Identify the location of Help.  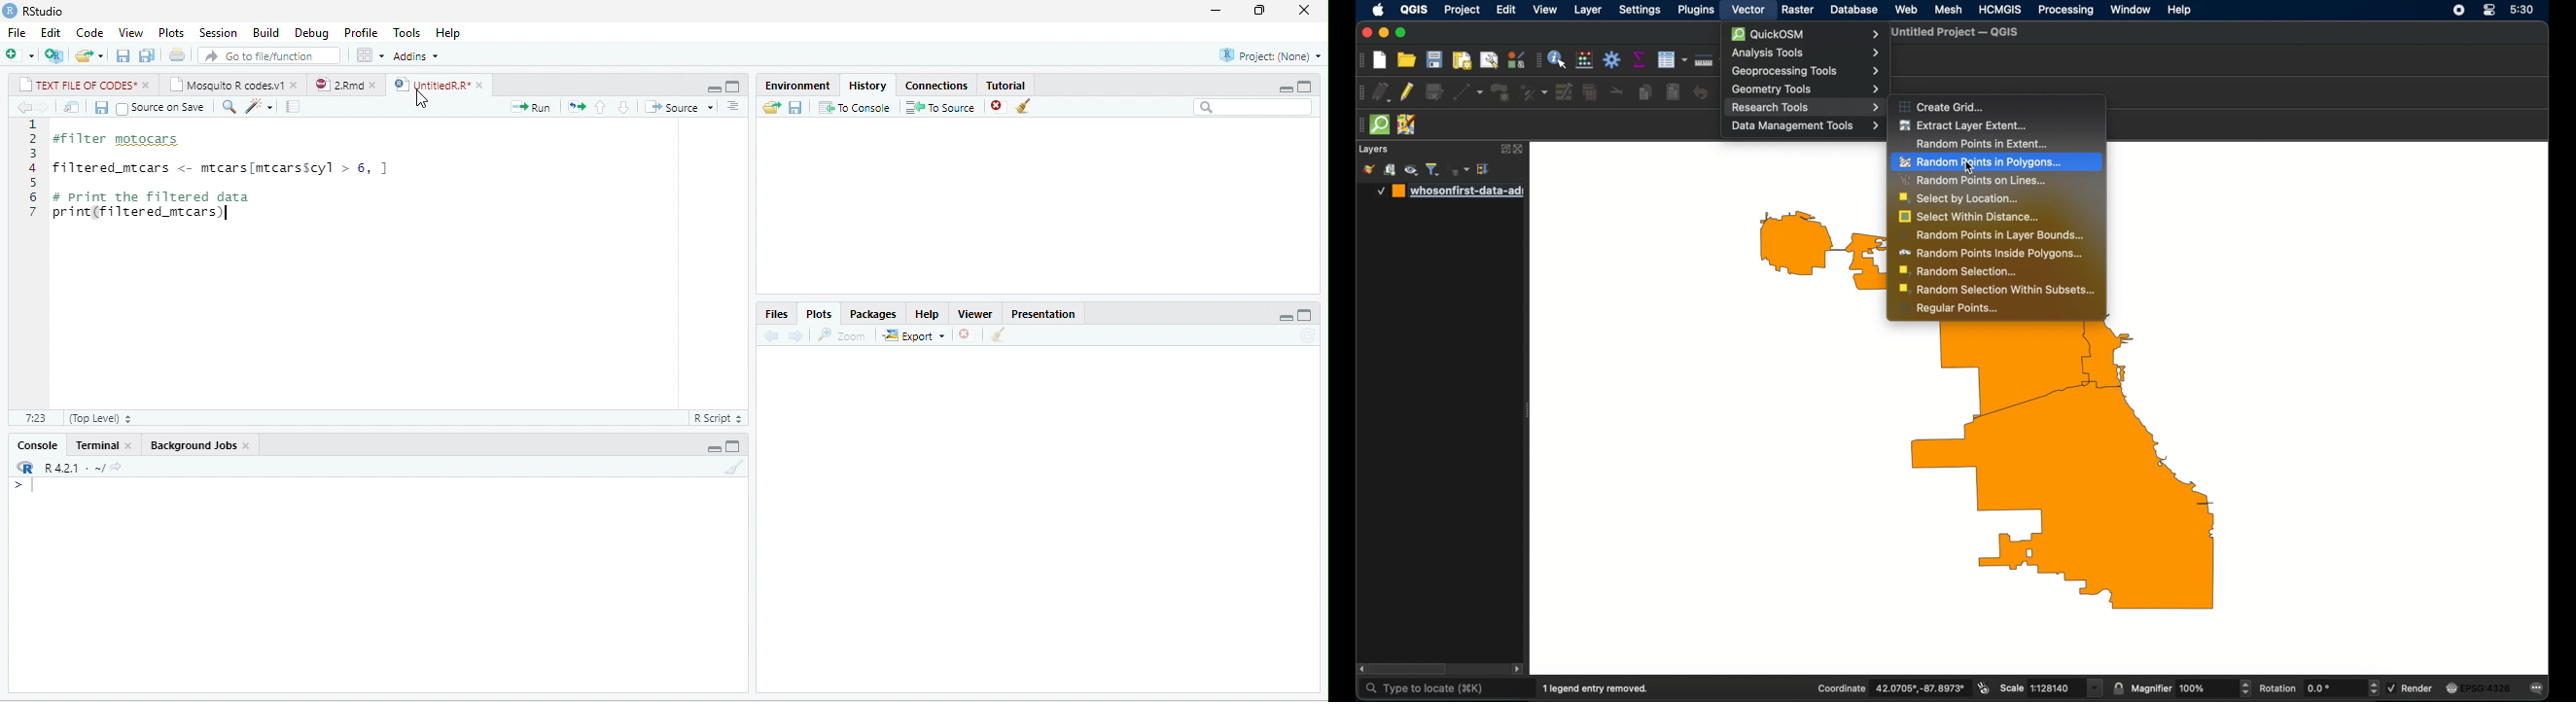
(927, 314).